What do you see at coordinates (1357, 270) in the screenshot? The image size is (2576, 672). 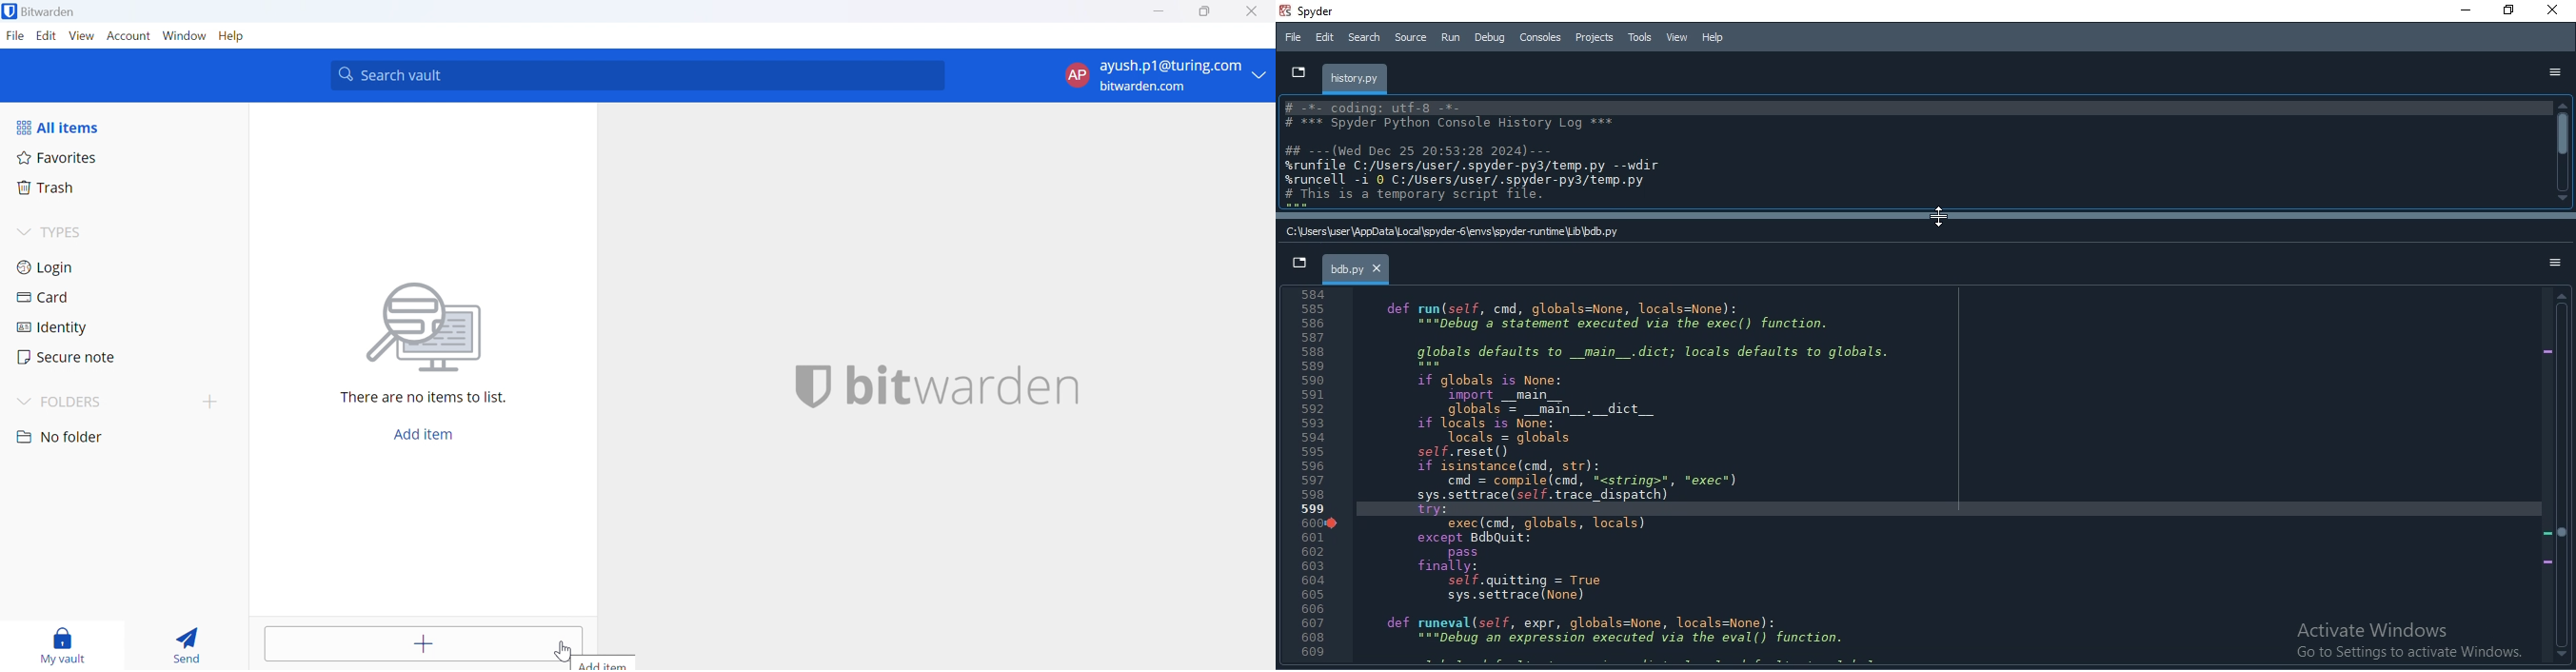 I see `tab title` at bounding box center [1357, 270].